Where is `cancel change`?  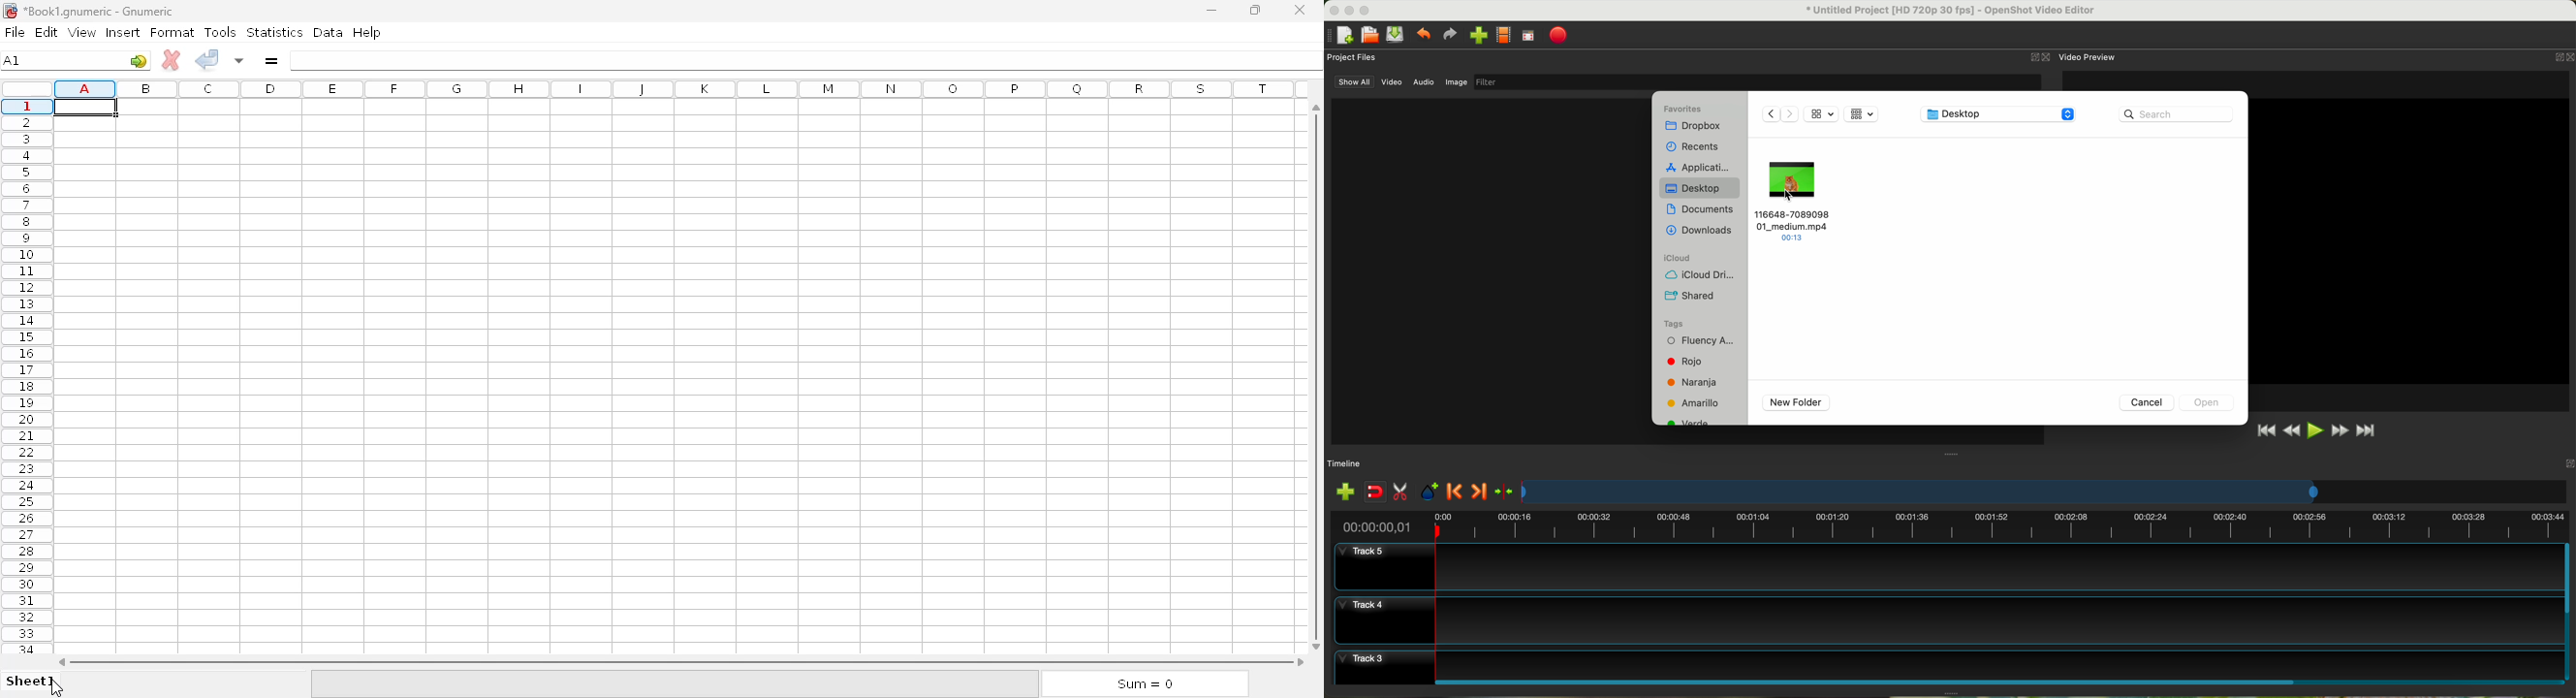 cancel change is located at coordinates (172, 60).